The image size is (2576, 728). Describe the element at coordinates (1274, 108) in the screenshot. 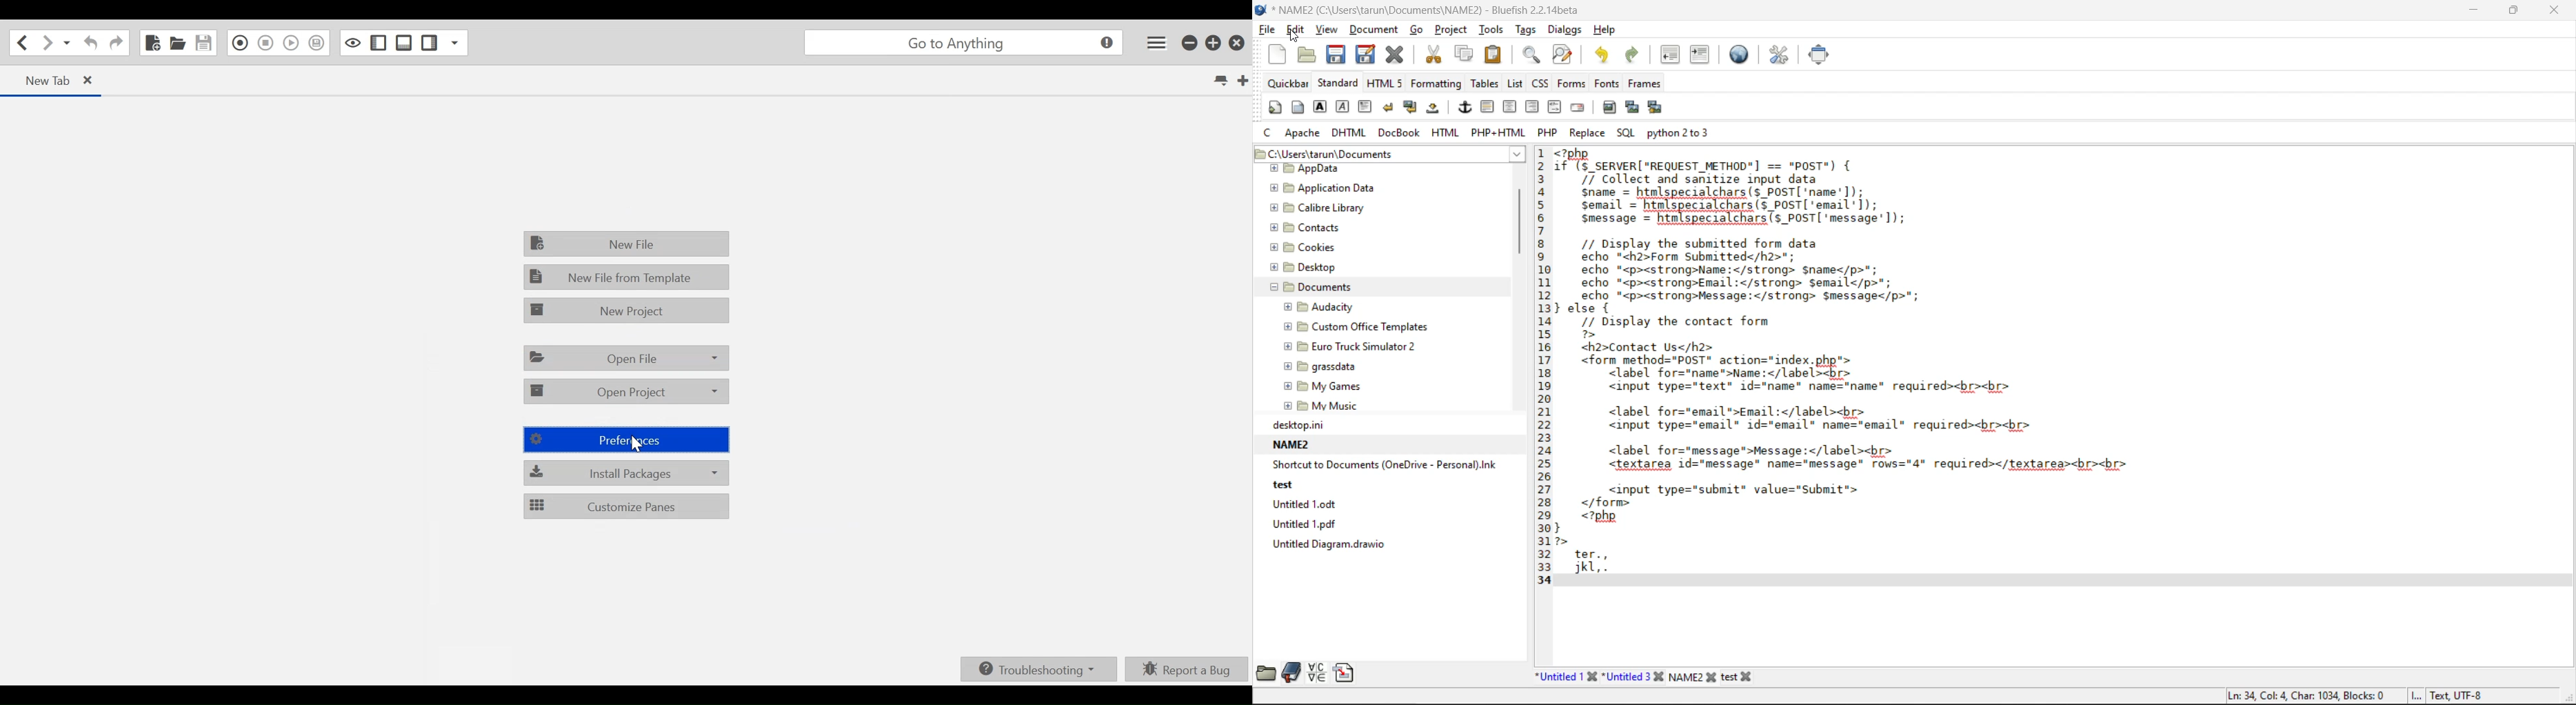

I see `quickstart` at that location.